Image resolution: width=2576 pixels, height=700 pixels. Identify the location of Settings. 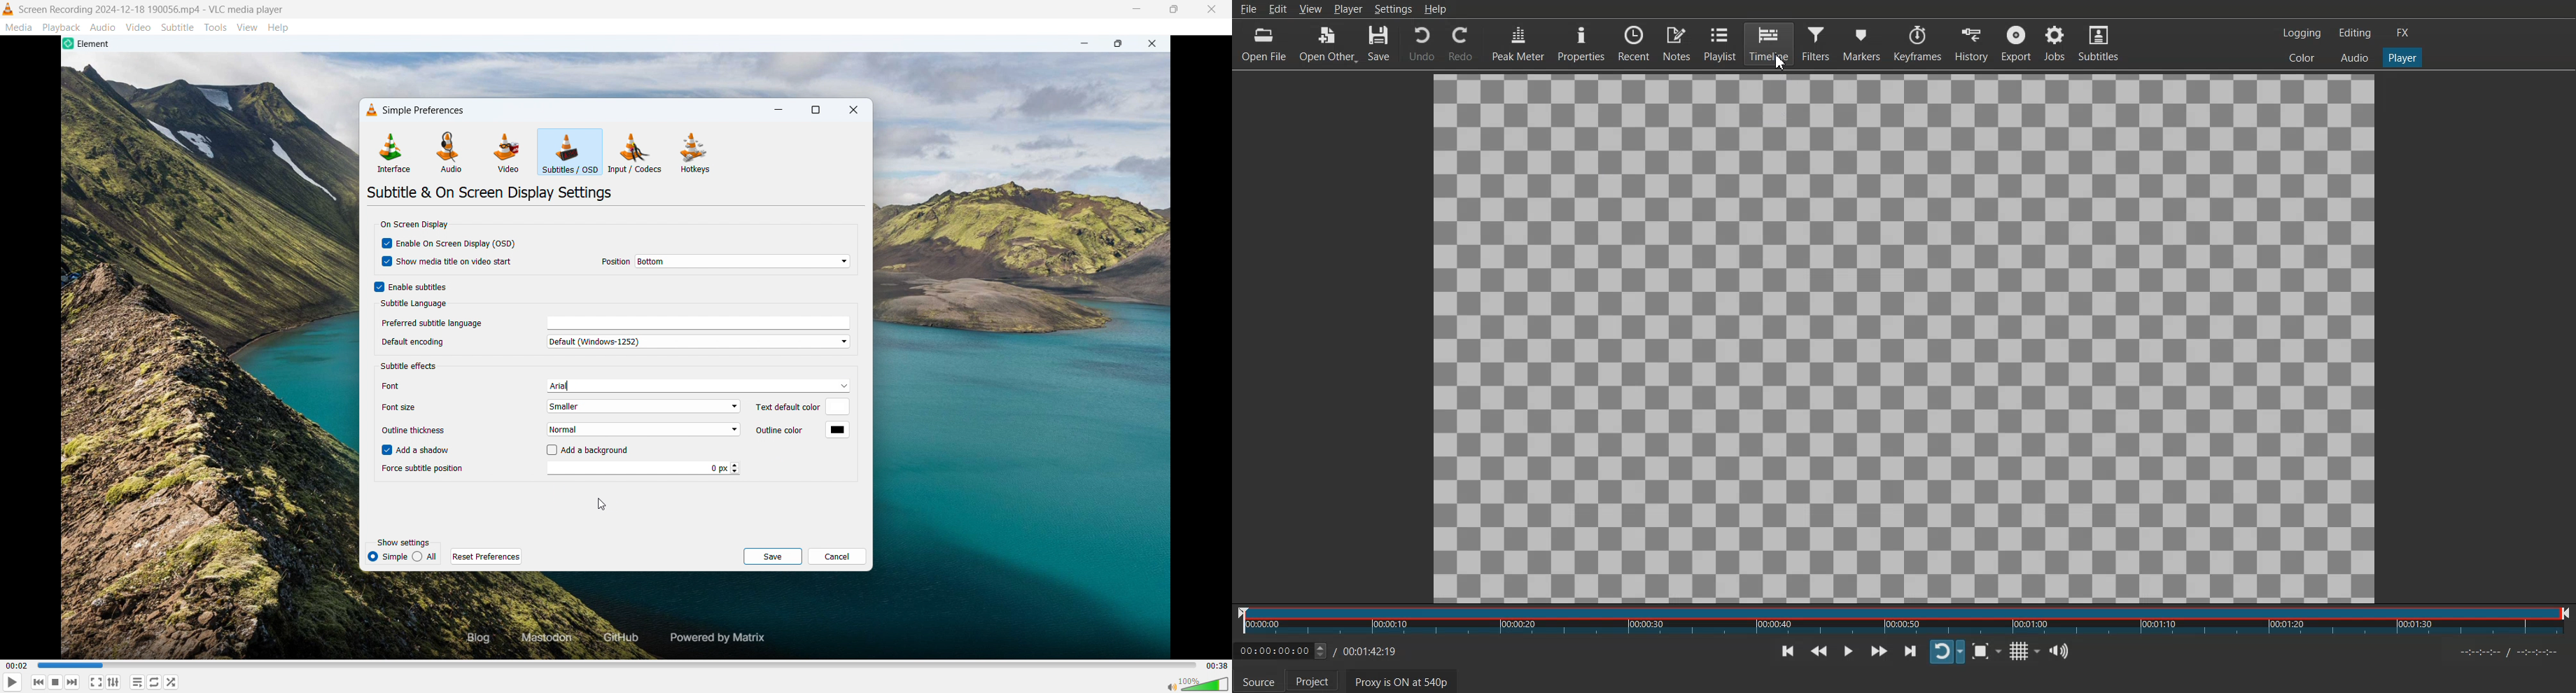
(1393, 8).